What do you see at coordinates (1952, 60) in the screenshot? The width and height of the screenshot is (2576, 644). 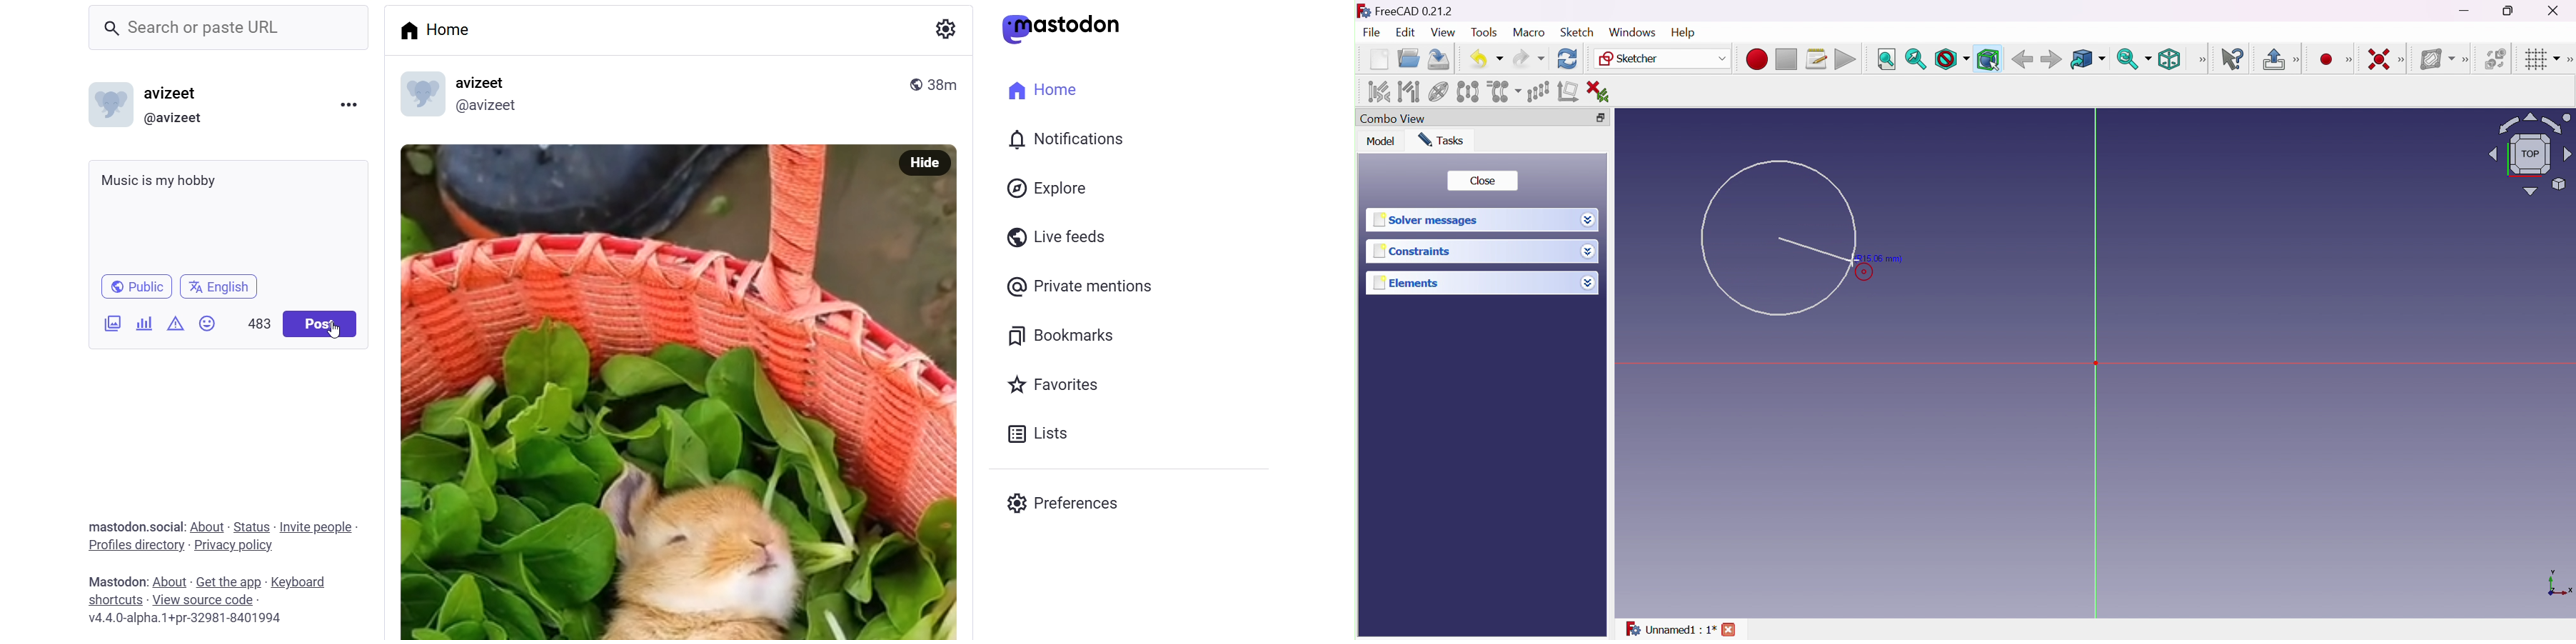 I see `Draw style` at bounding box center [1952, 60].